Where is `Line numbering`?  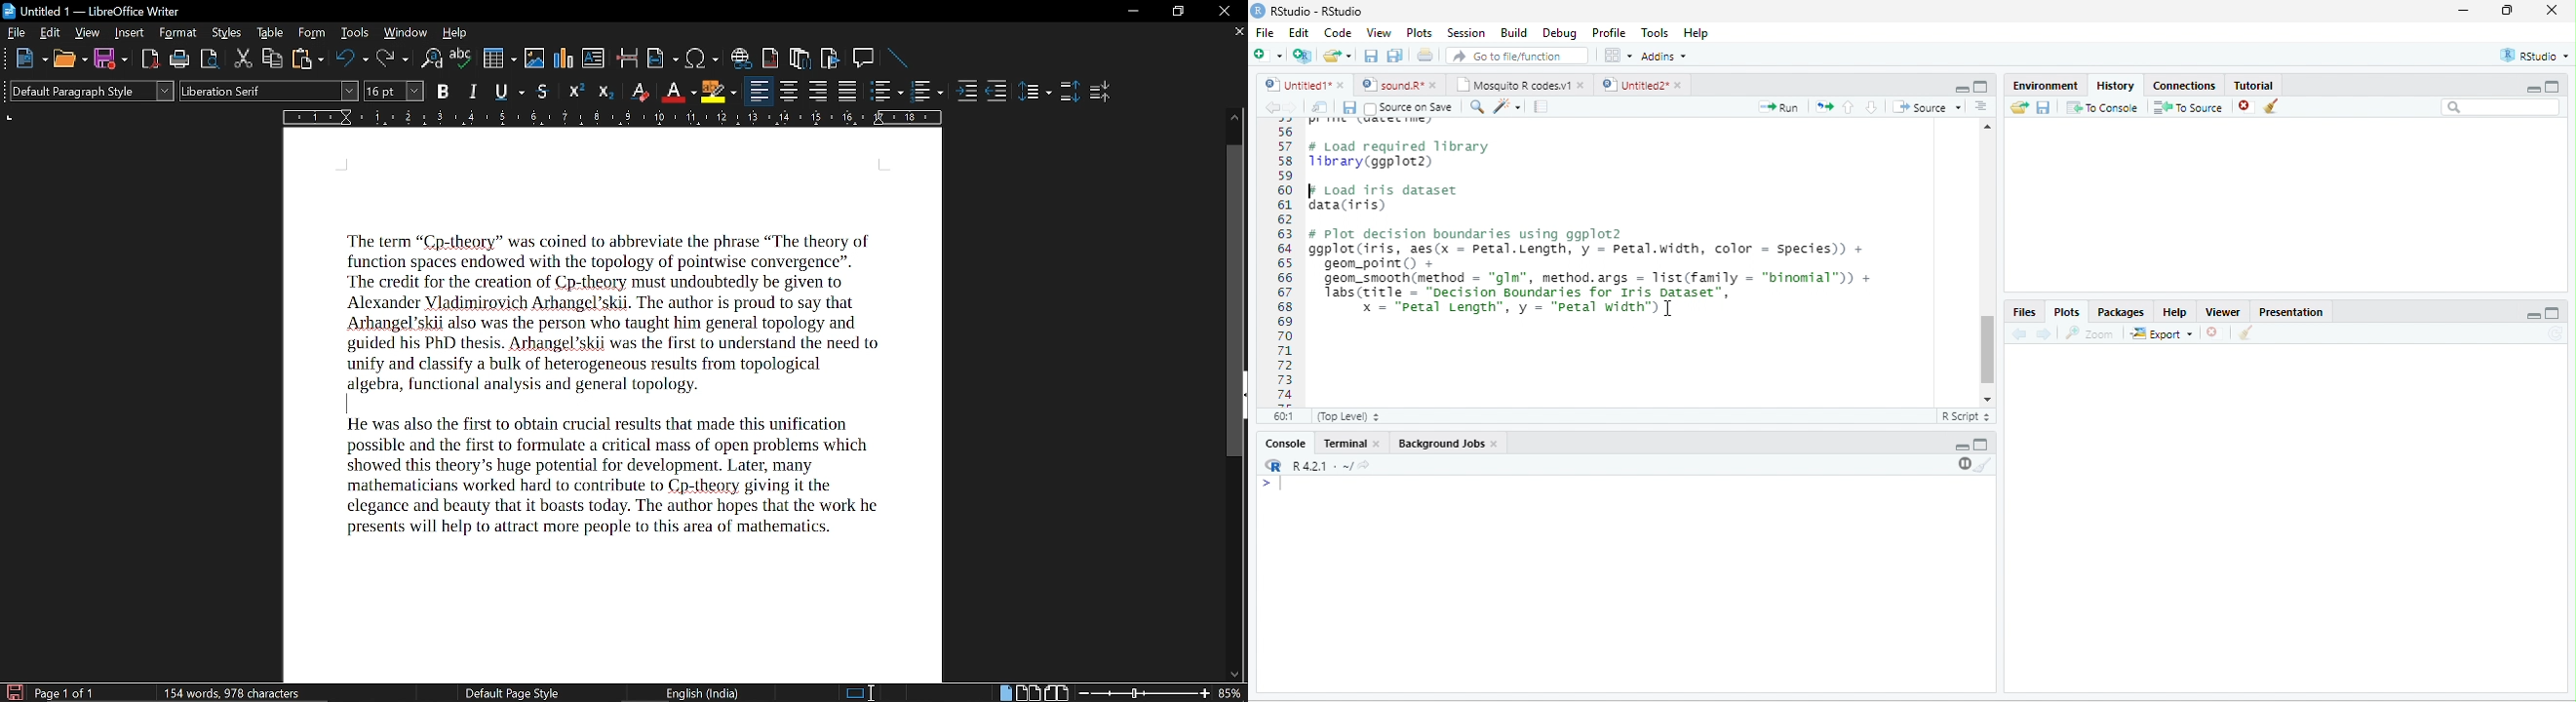
Line numbering is located at coordinates (1284, 263).